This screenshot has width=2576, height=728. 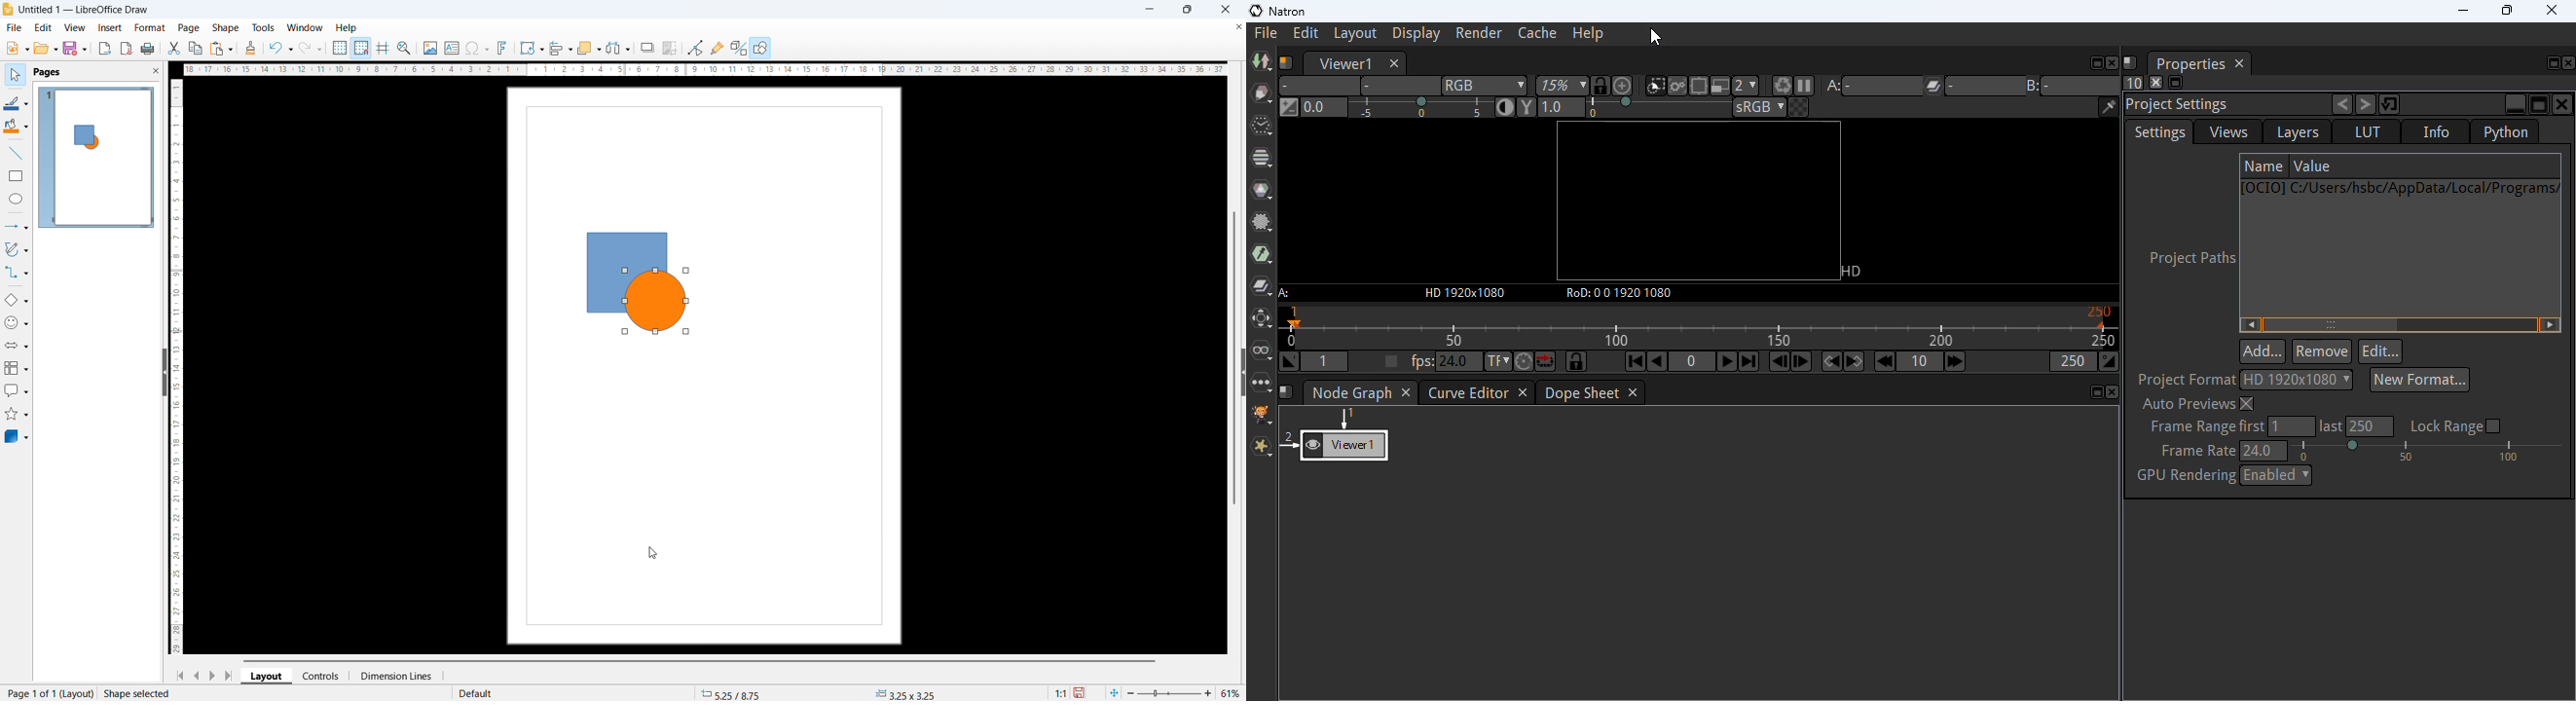 I want to click on shape , so click(x=225, y=28).